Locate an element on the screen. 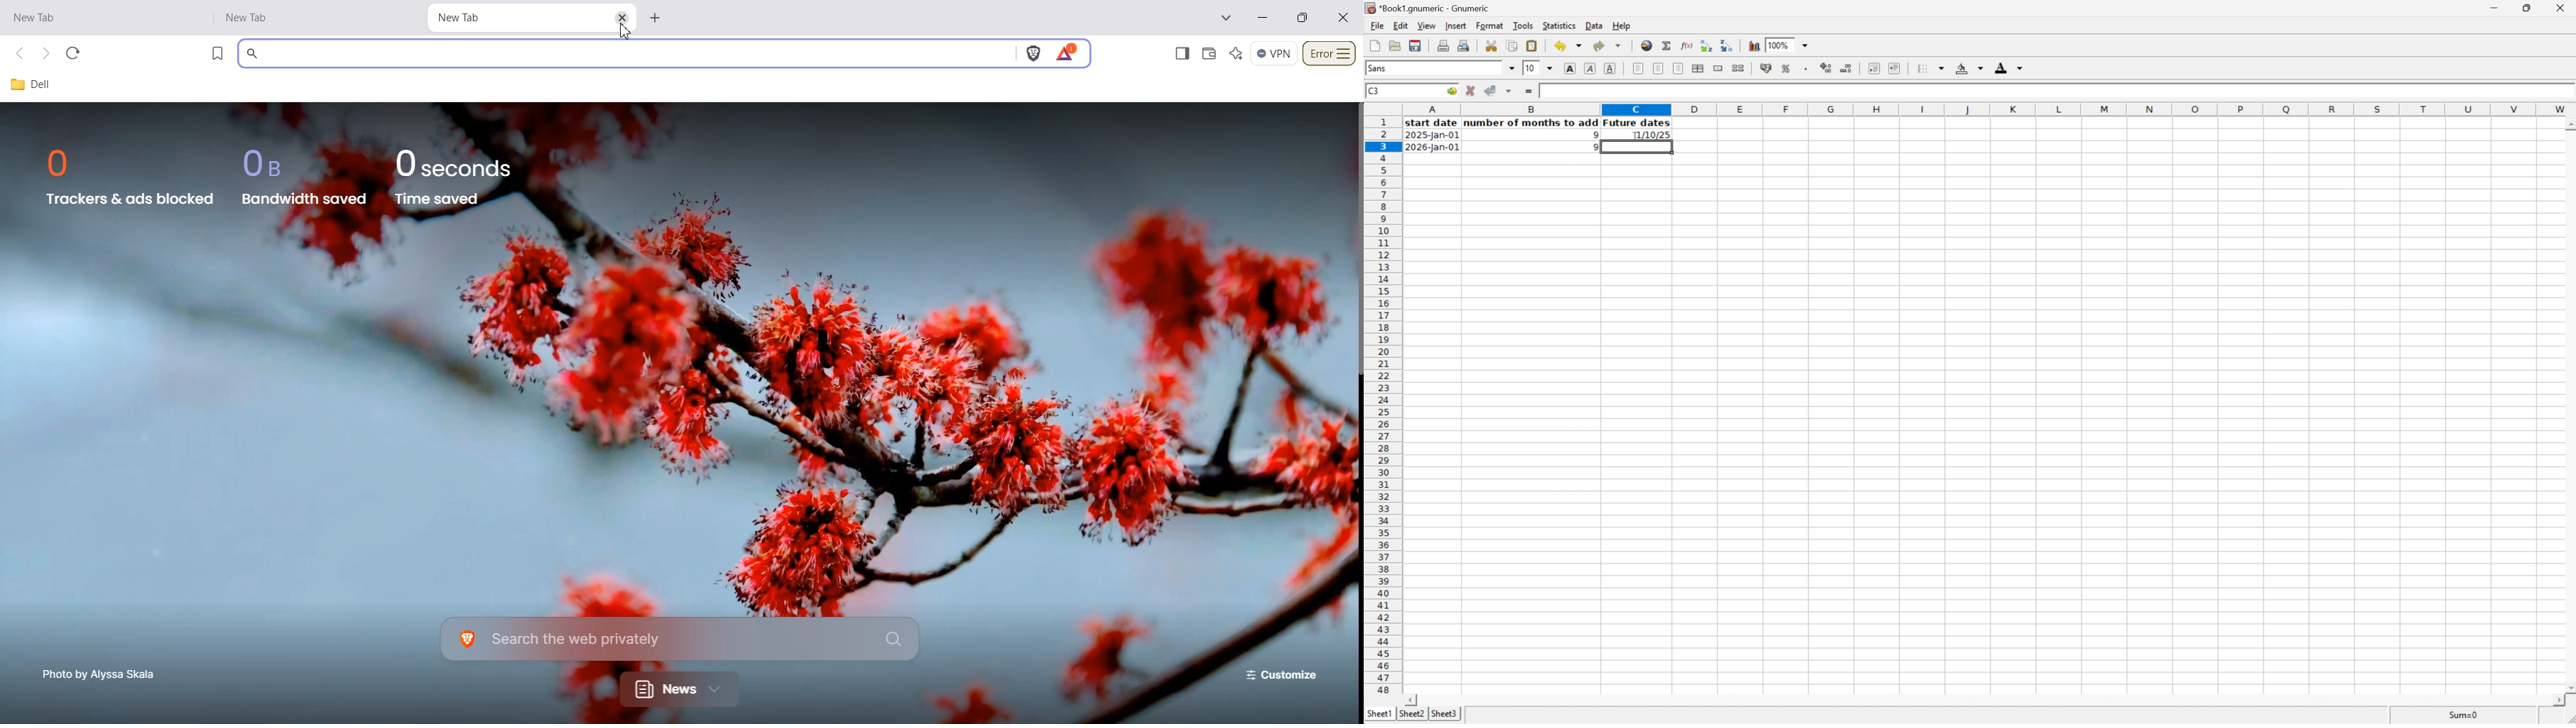 This screenshot has width=2576, height=728. Cursor is located at coordinates (624, 31).